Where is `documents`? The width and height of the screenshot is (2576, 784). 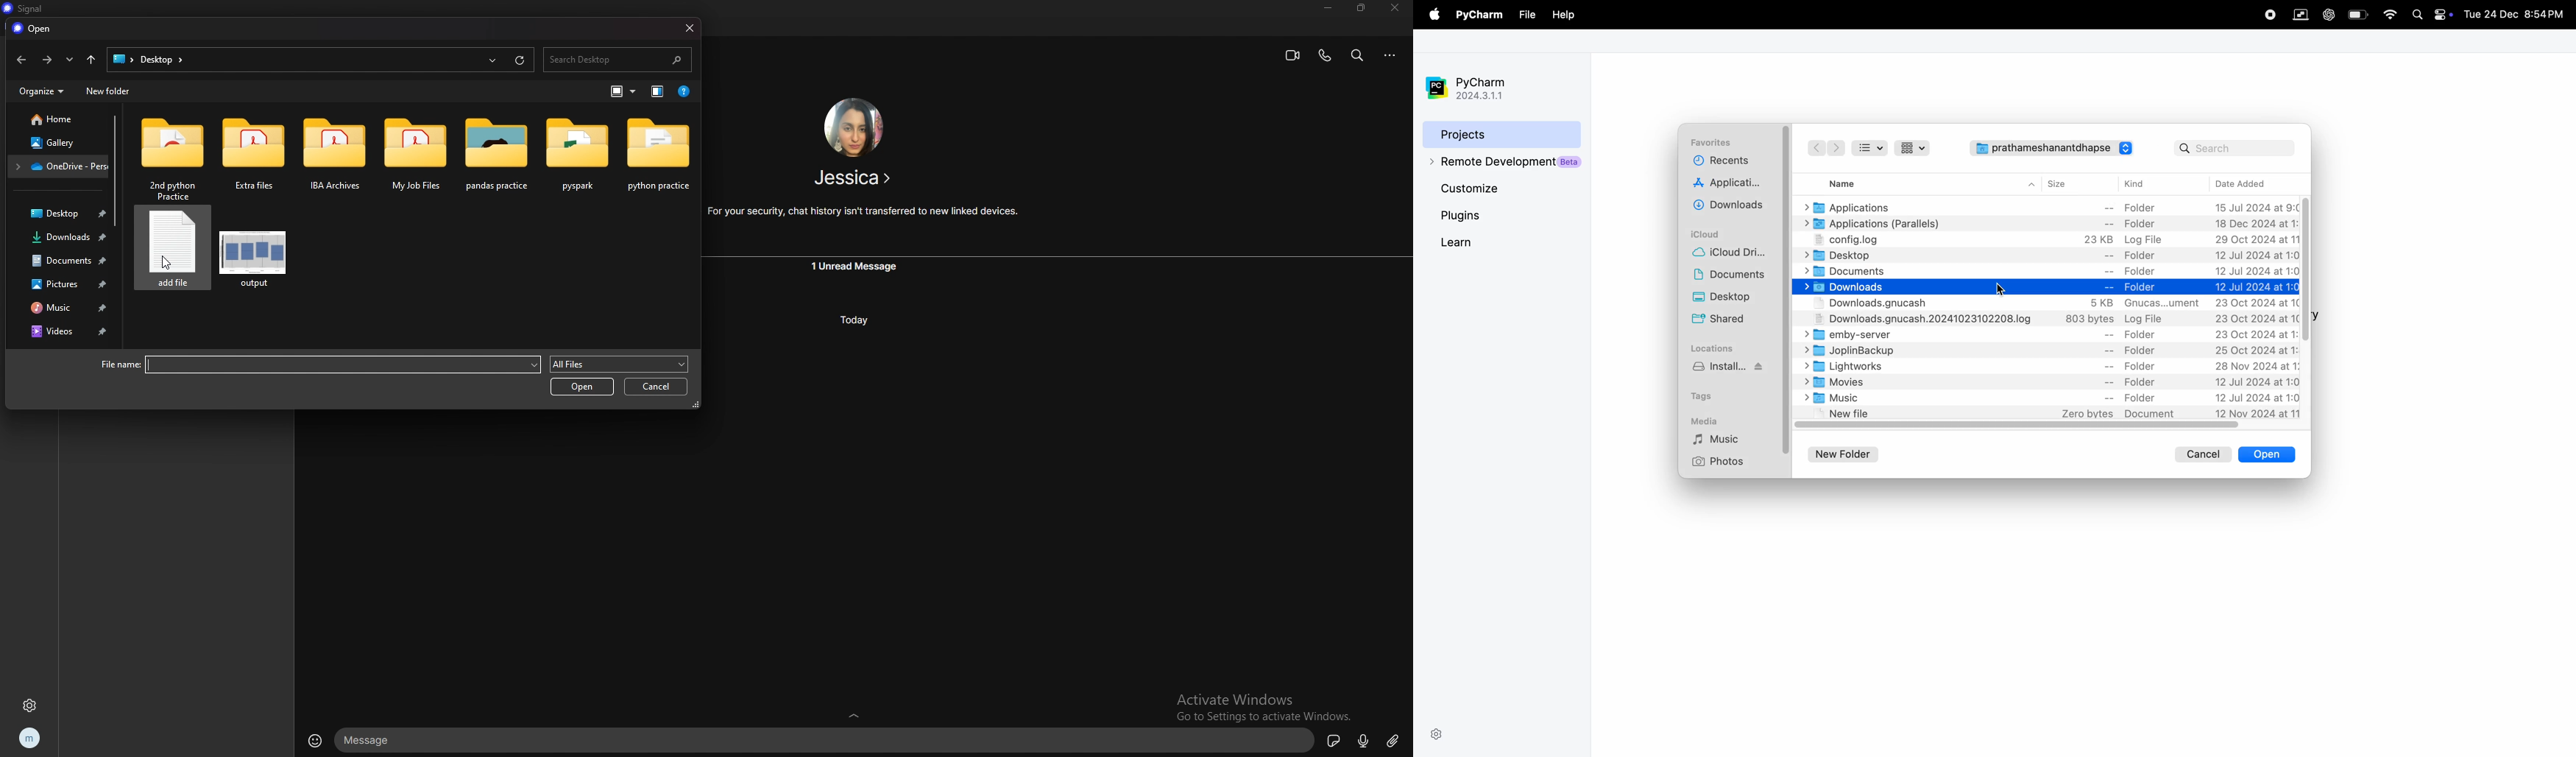
documents is located at coordinates (2047, 270).